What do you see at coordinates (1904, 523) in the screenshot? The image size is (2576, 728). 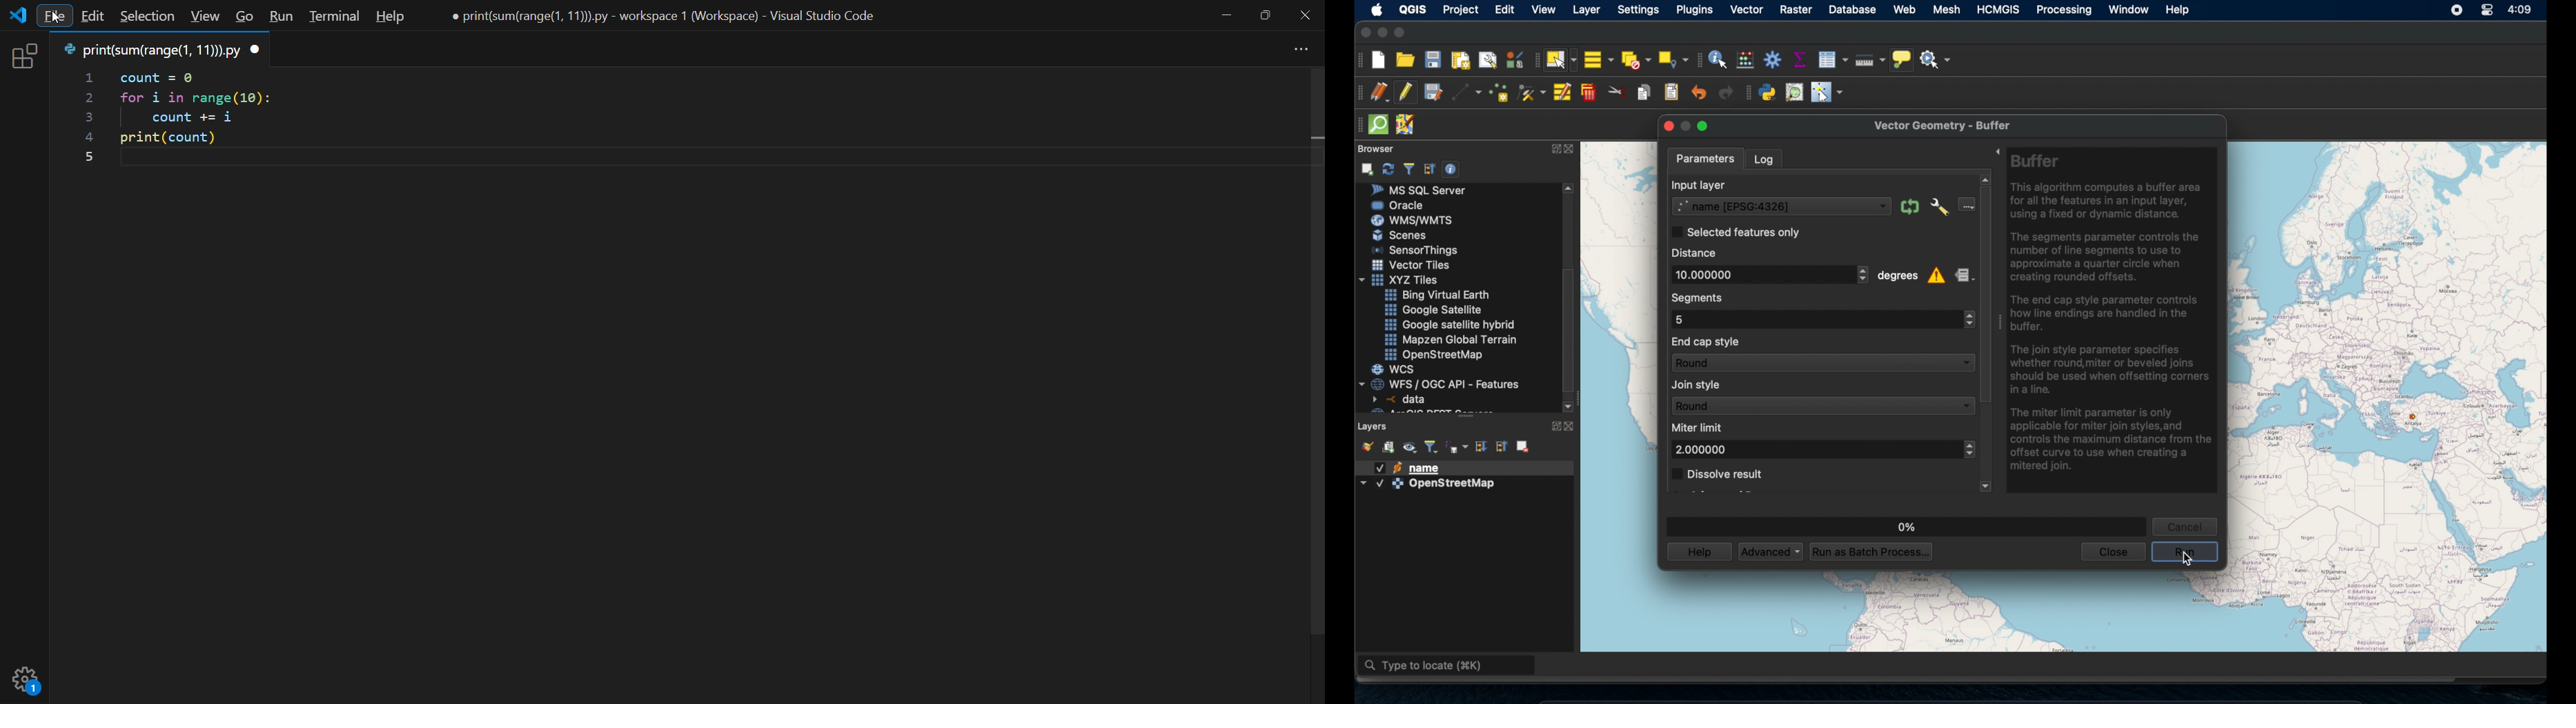 I see `o%` at bounding box center [1904, 523].